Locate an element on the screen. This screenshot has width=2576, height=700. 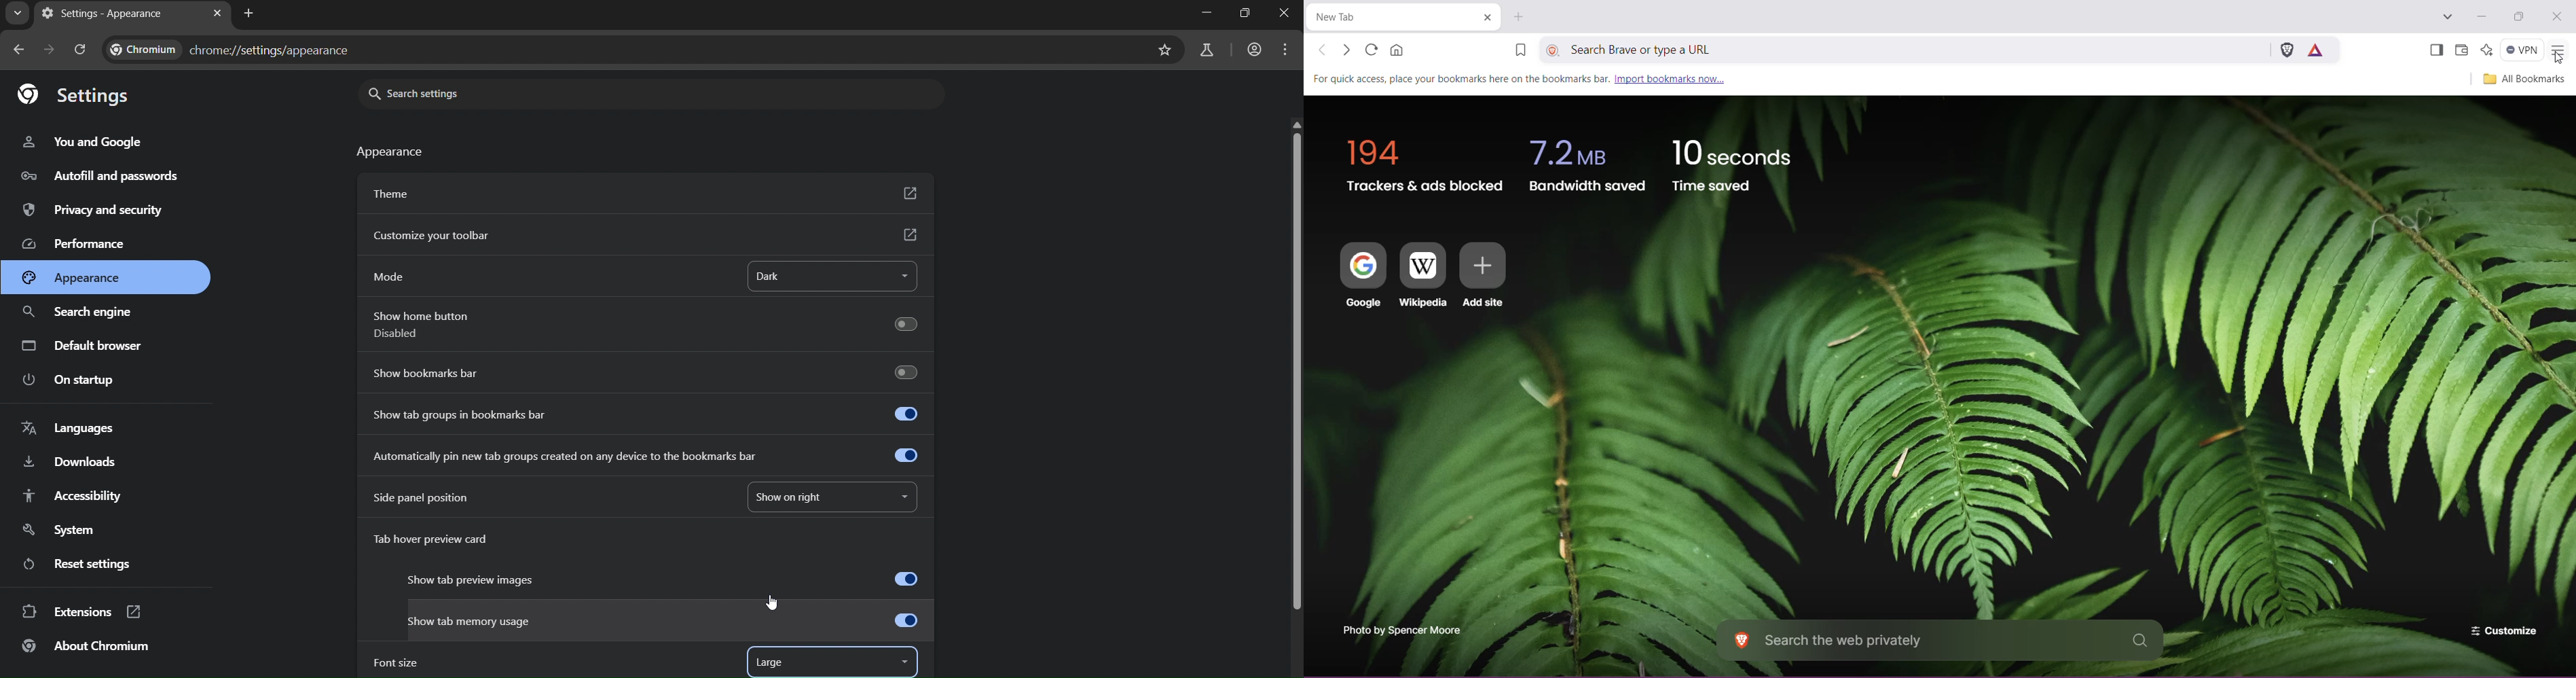
accessibility is located at coordinates (86, 499).